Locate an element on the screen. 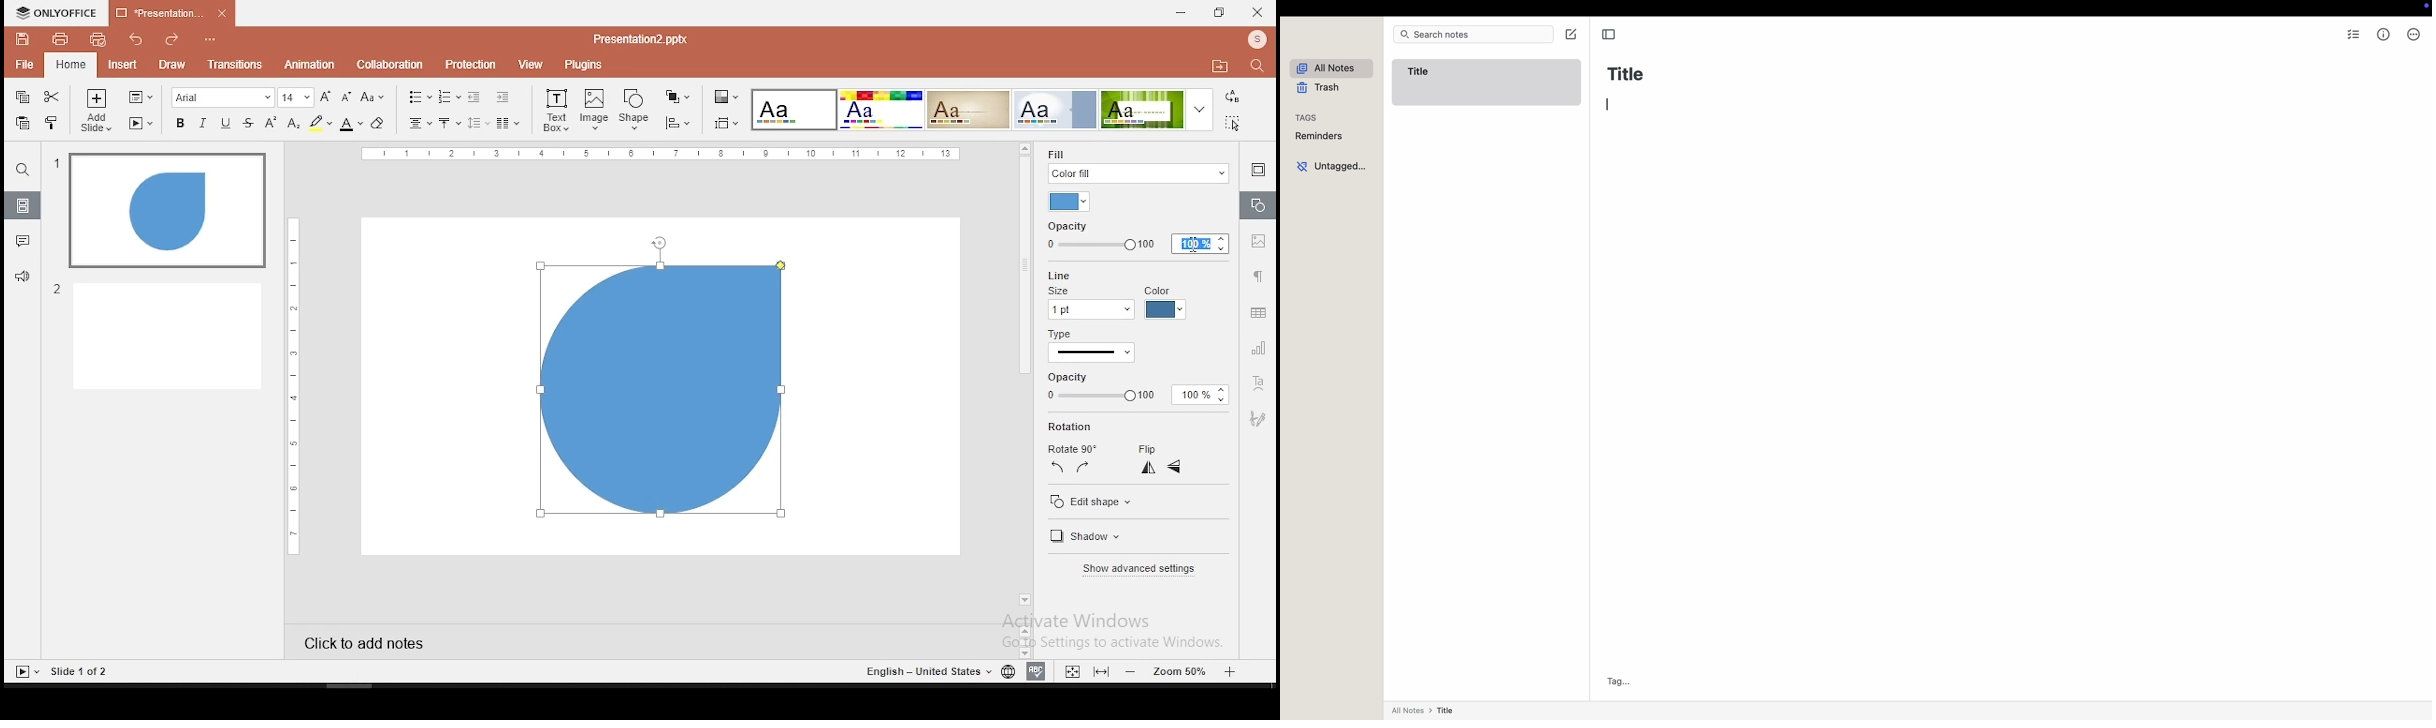 The image size is (2436, 728). close window is located at coordinates (1258, 12).